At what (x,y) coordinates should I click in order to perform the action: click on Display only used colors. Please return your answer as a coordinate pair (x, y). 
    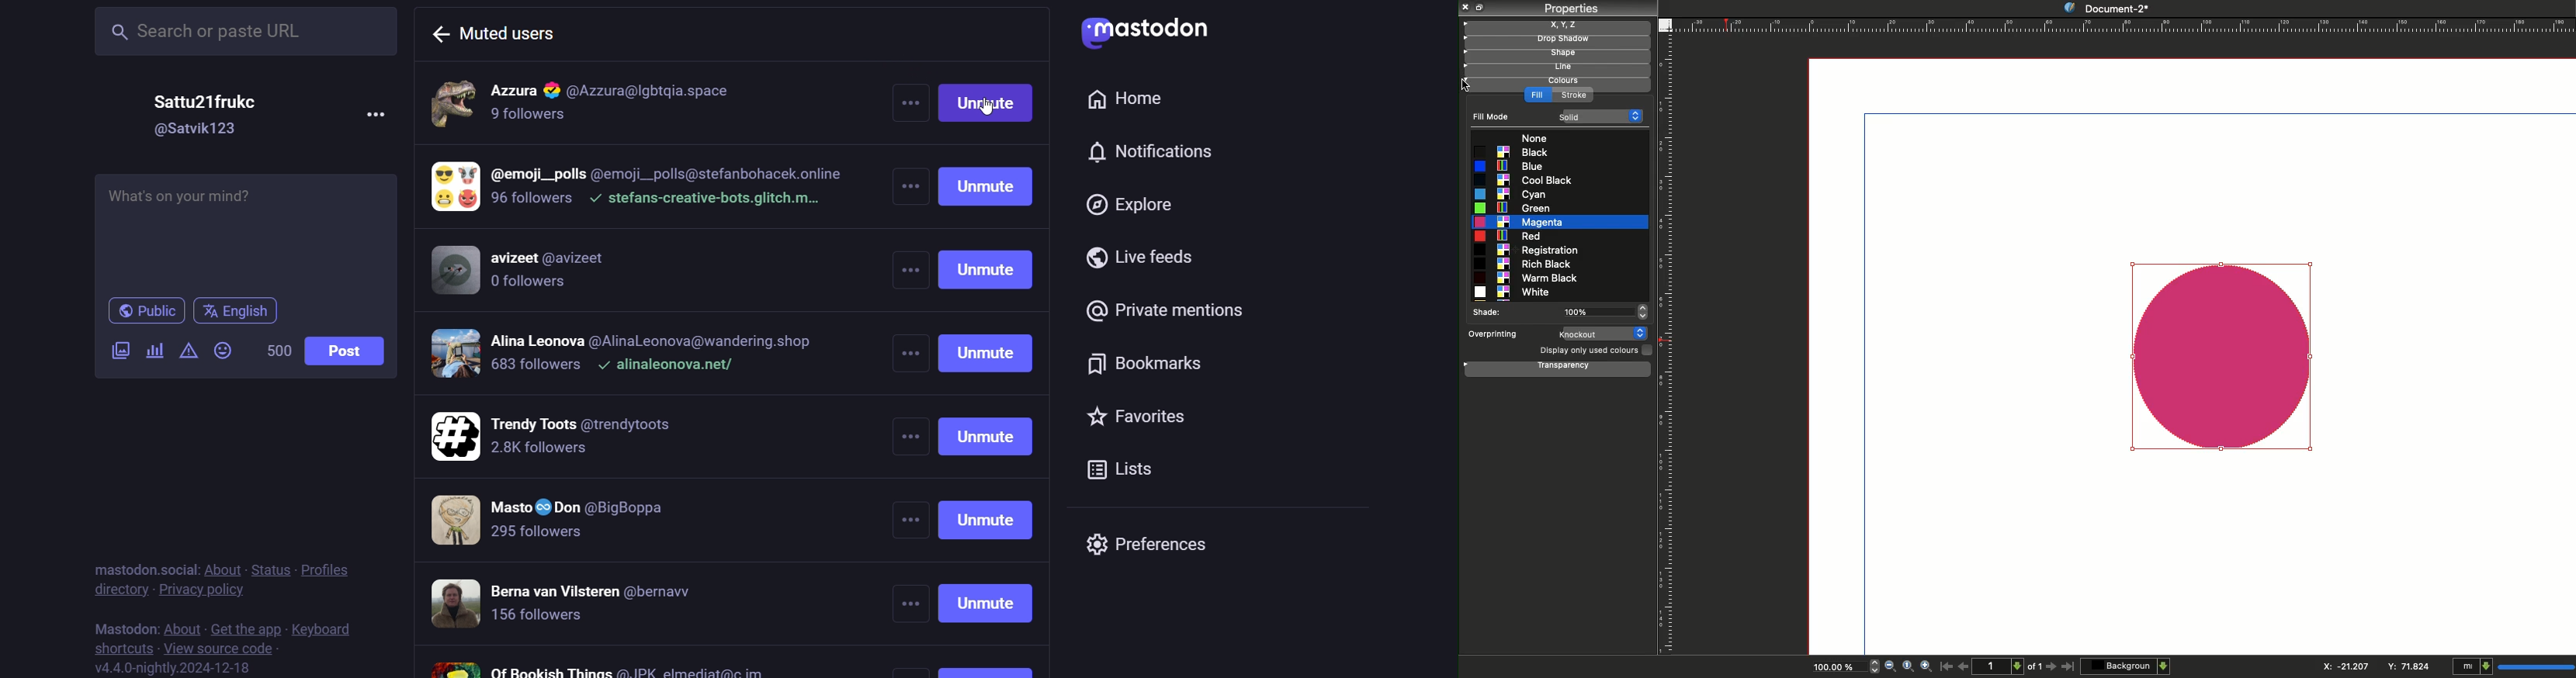
    Looking at the image, I should click on (1596, 352).